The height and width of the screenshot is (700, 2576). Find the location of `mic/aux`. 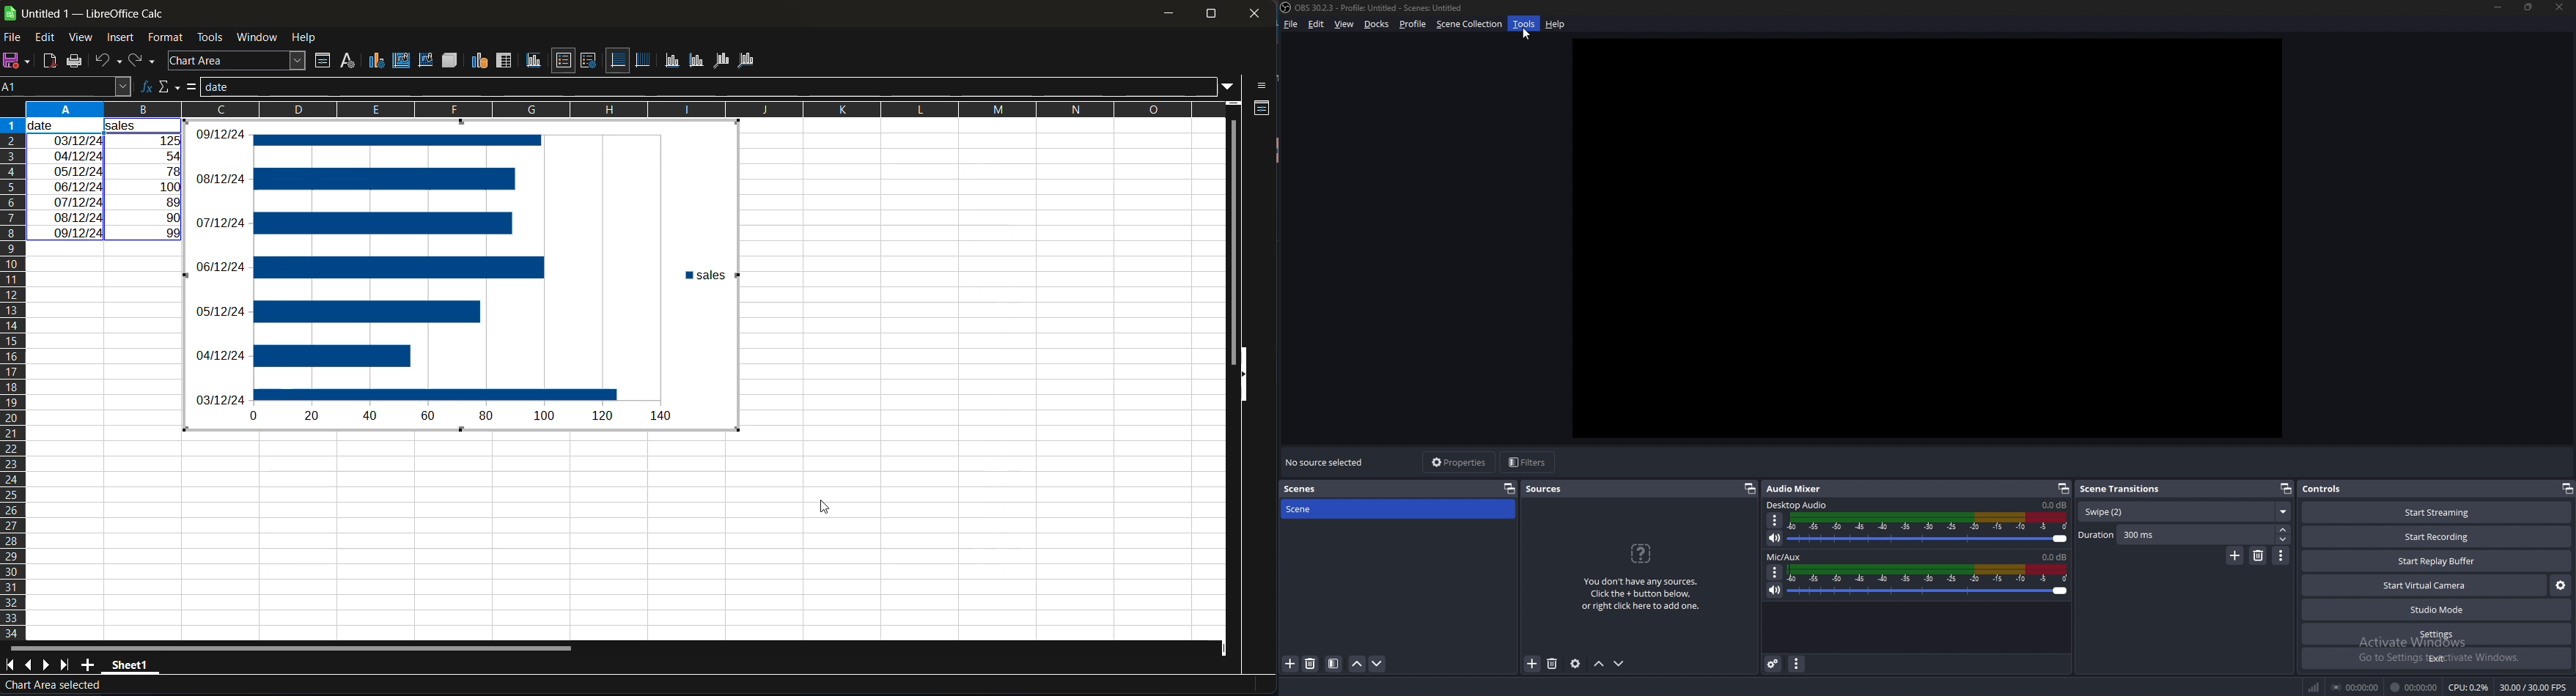

mic/aux is located at coordinates (1784, 557).